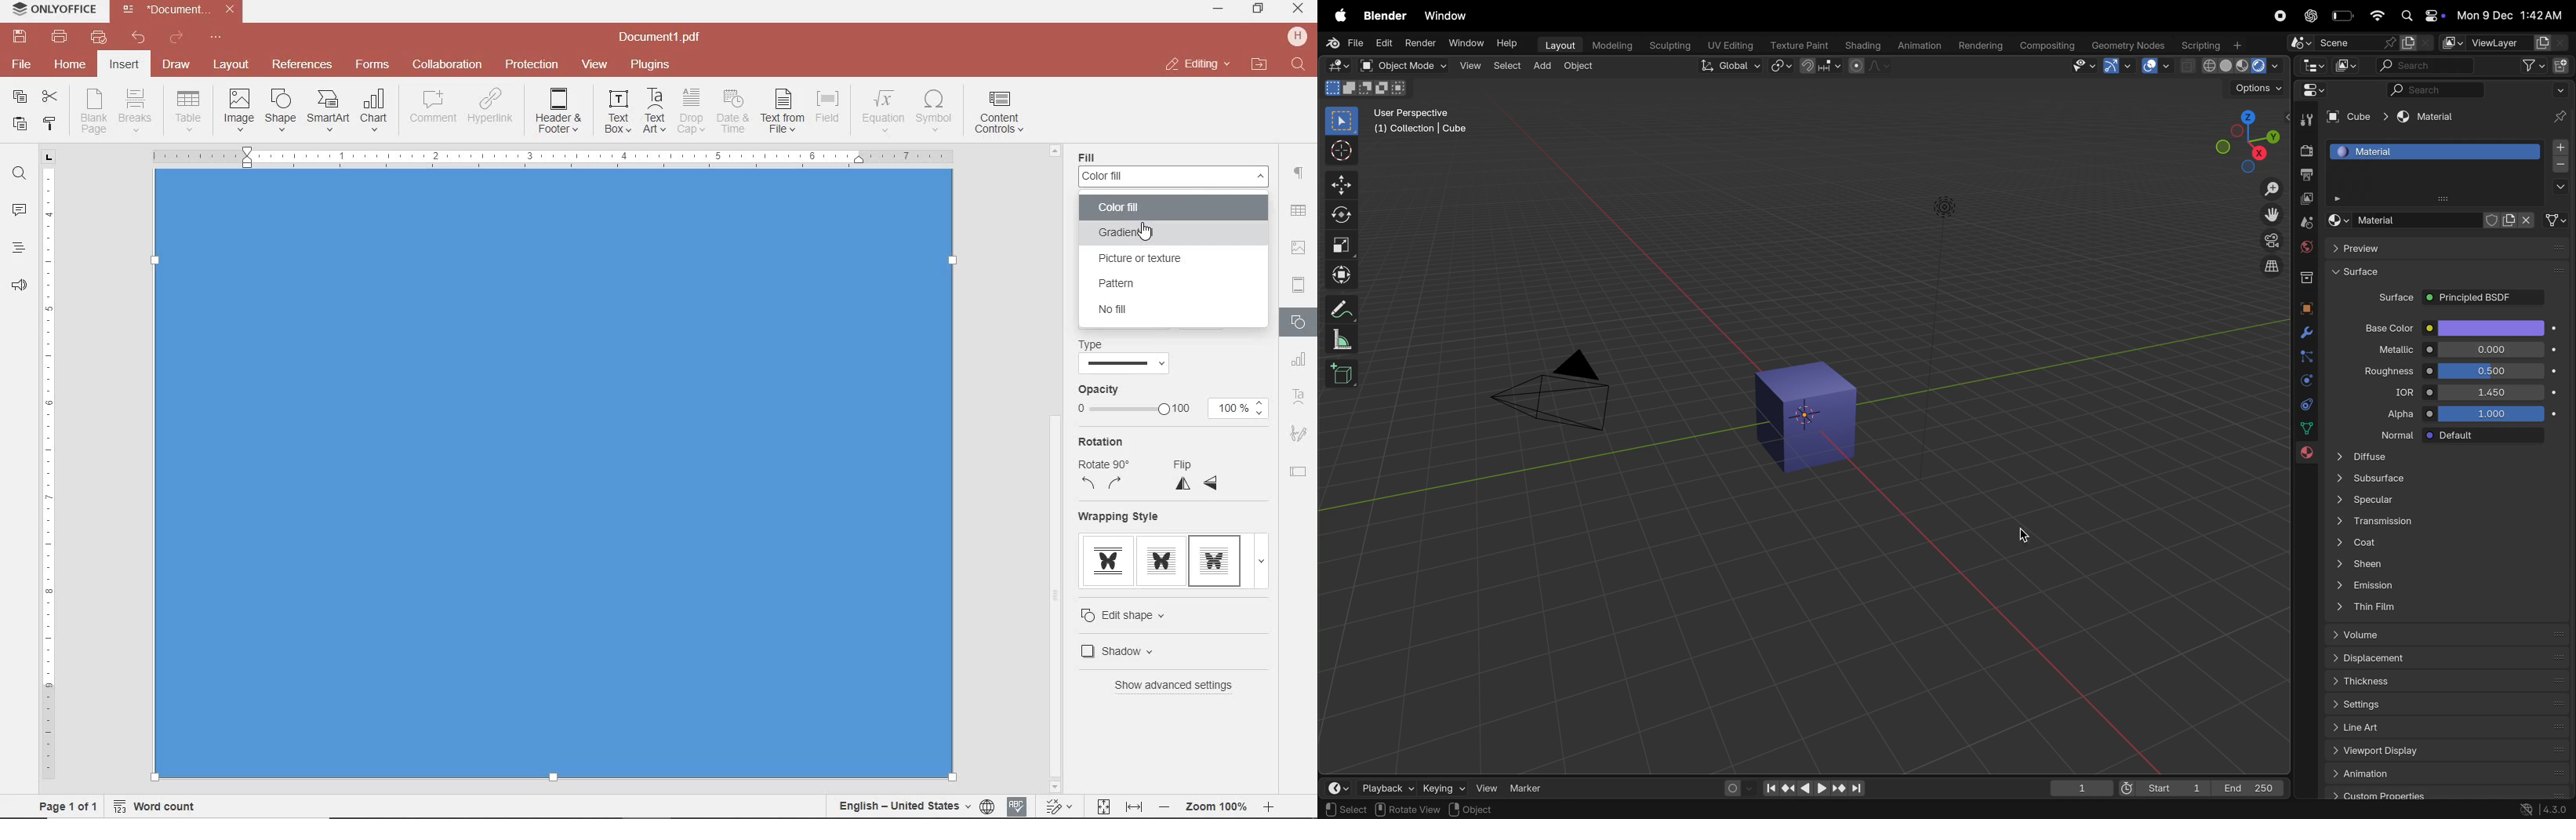  Describe the element at coordinates (1557, 393) in the screenshot. I see `perspective camera` at that location.